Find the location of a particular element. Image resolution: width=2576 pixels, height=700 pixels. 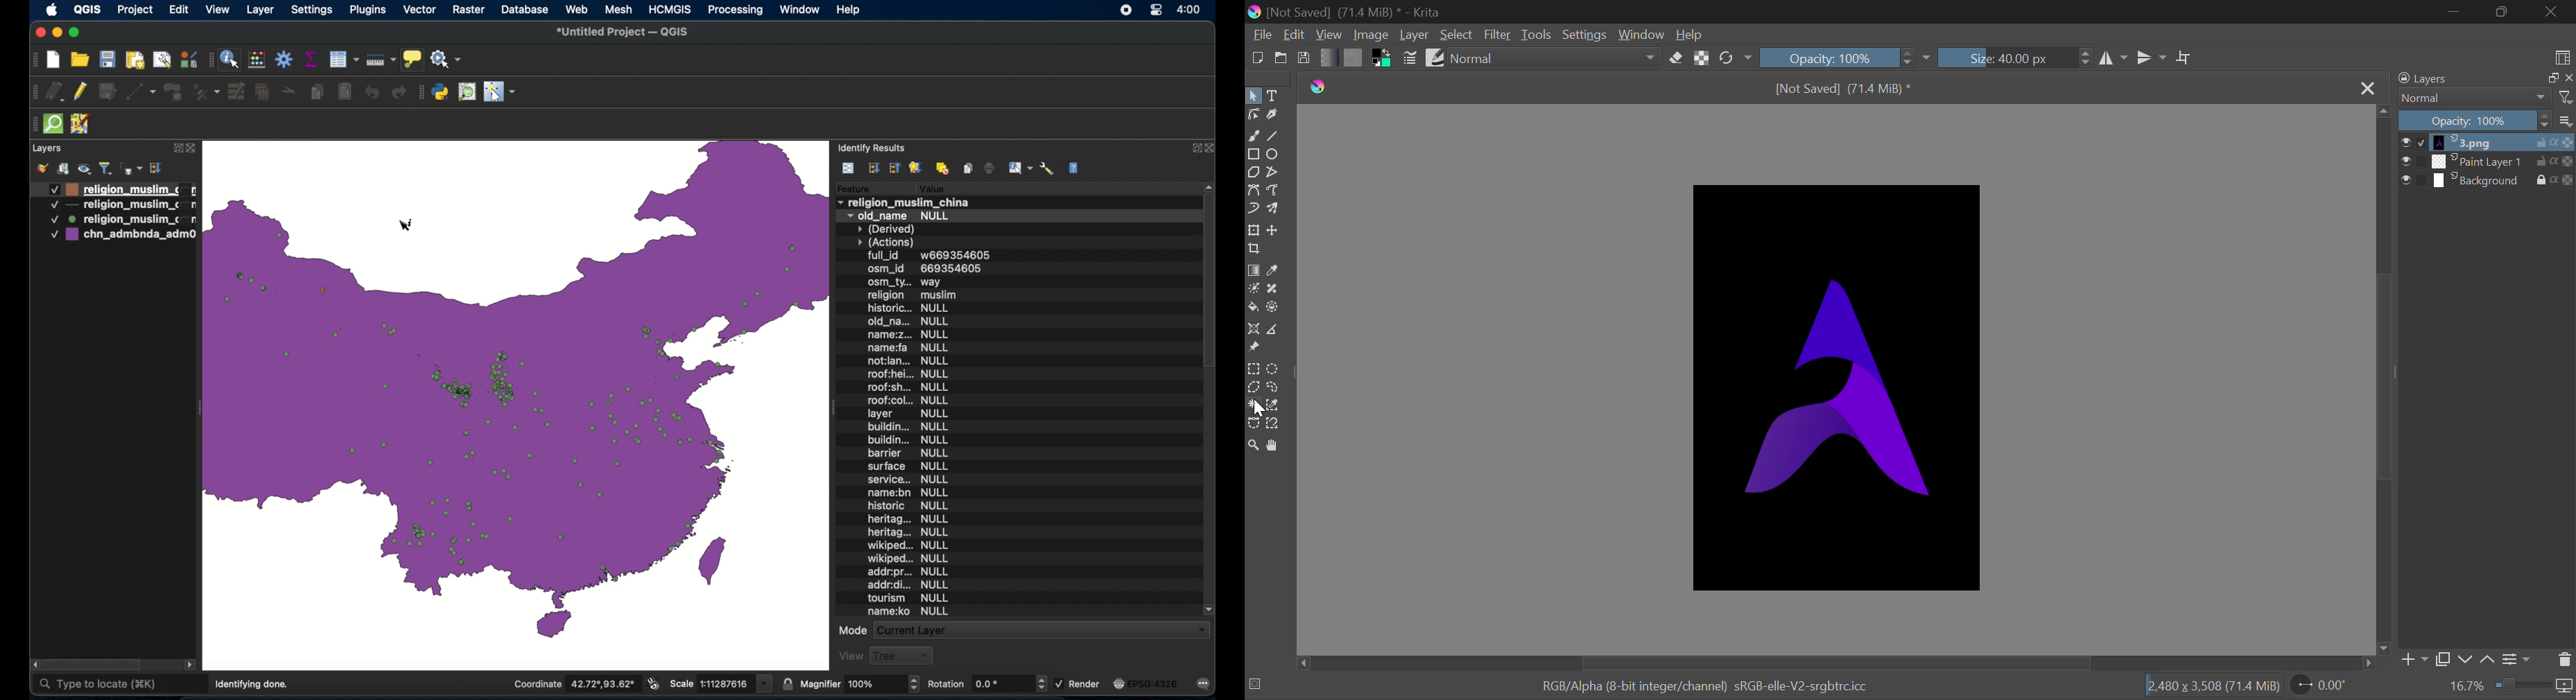

help is located at coordinates (849, 10).